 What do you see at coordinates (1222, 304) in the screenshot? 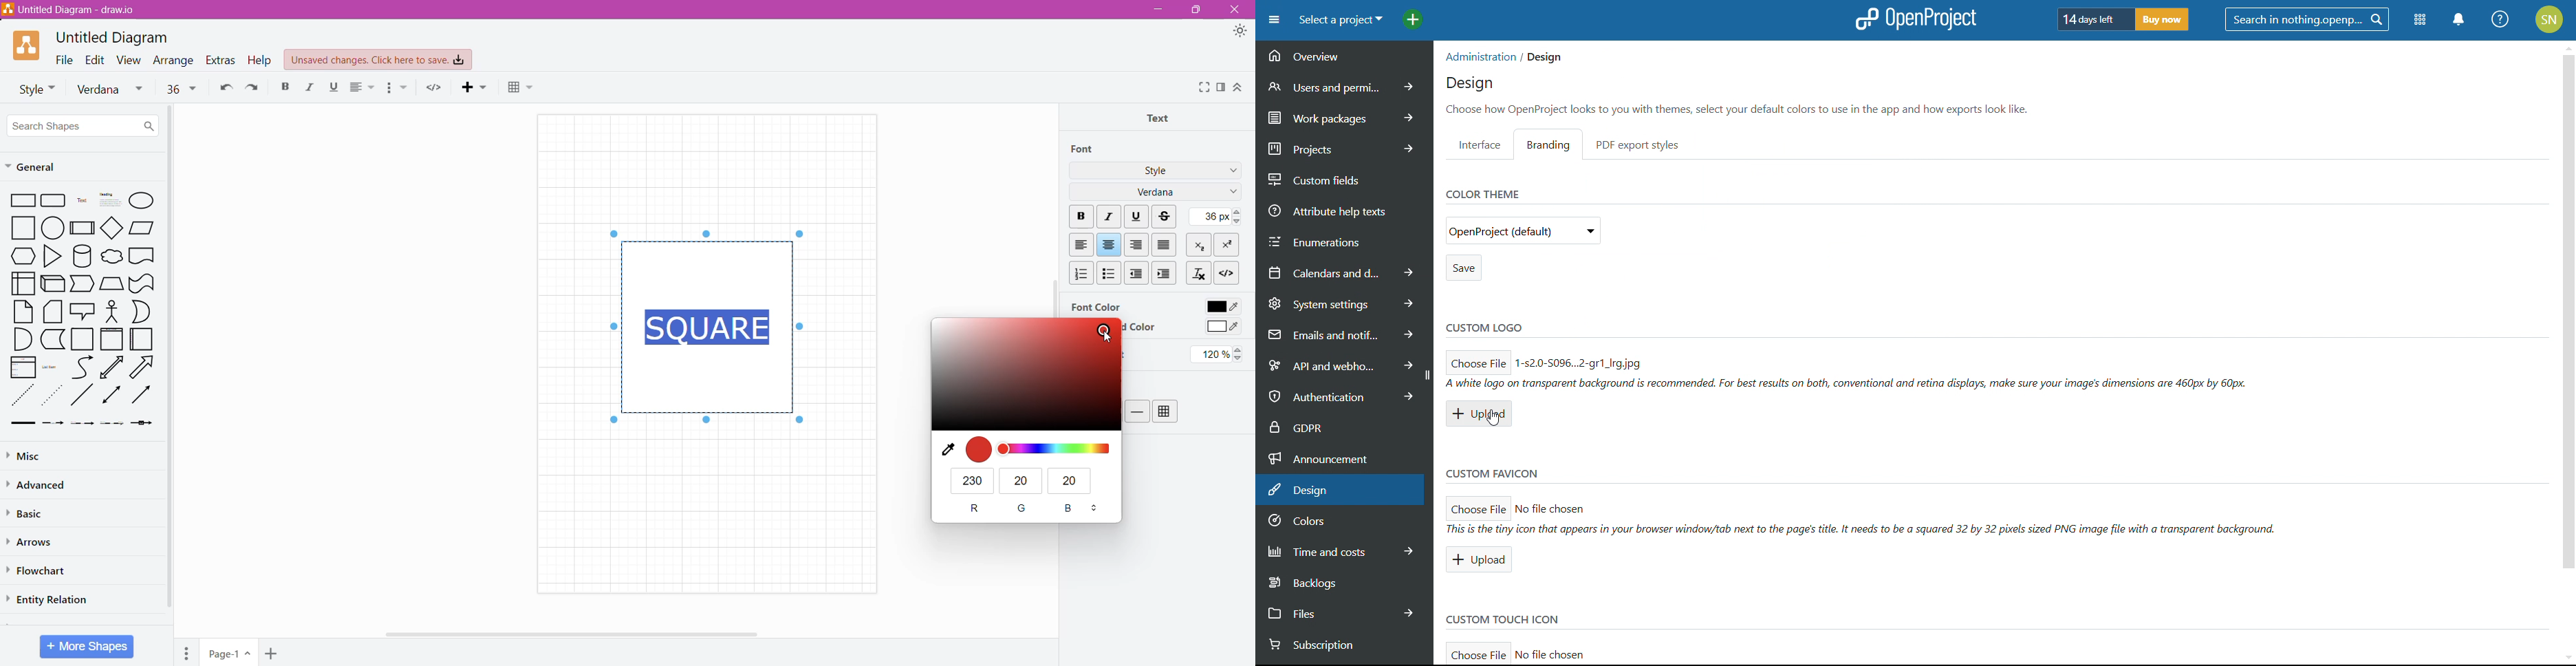
I see `Font Color` at bounding box center [1222, 304].